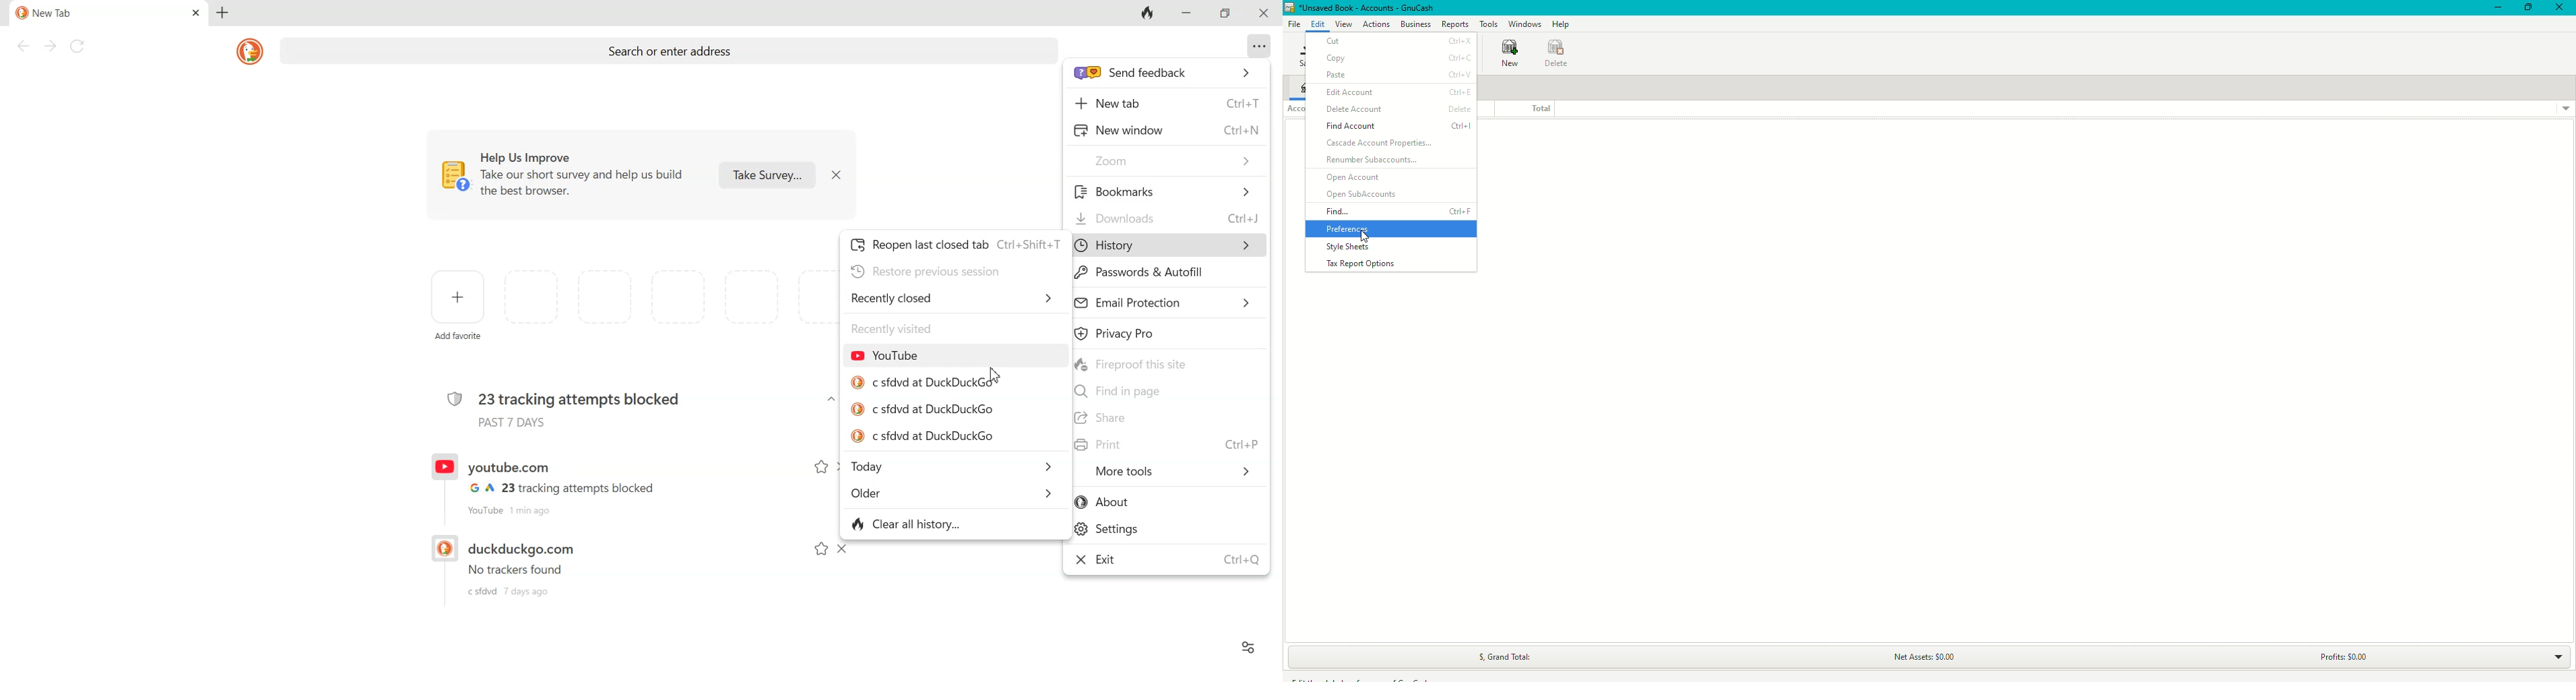  I want to click on Windows, so click(1527, 24).